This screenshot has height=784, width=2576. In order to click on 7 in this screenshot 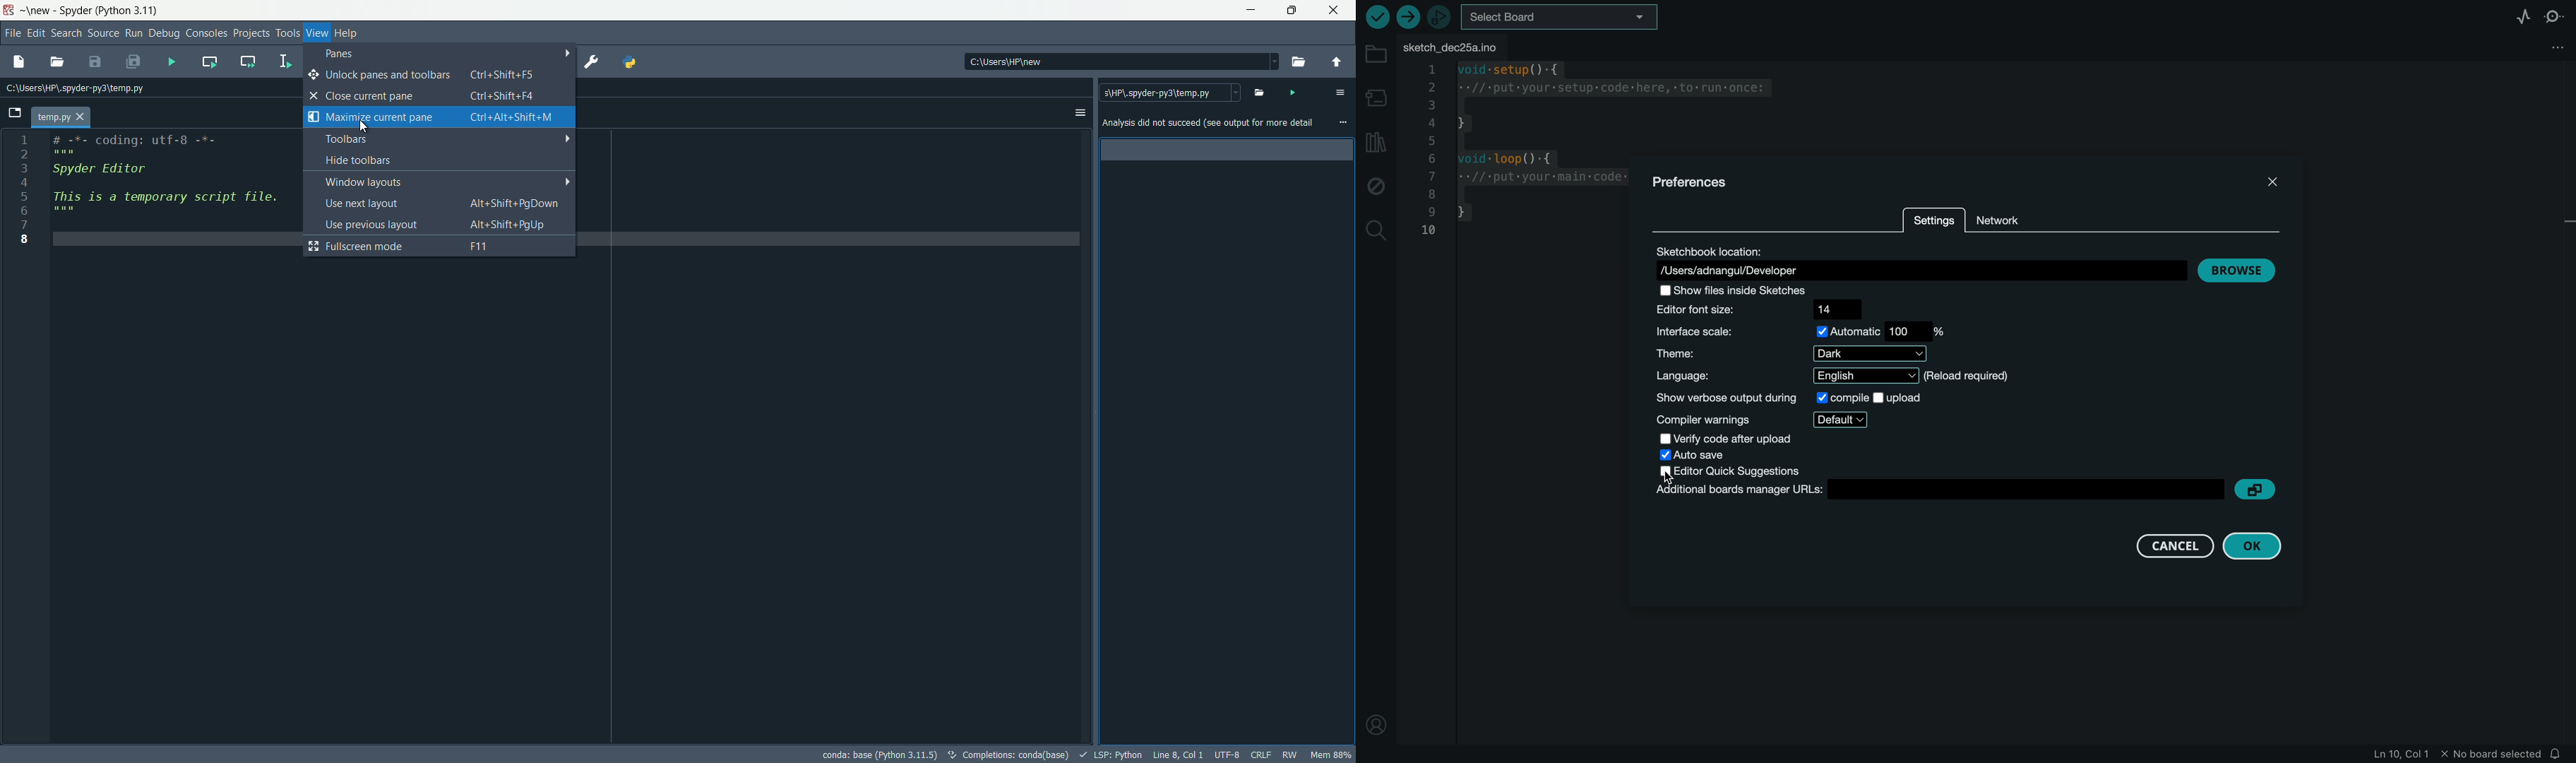, I will do `click(28, 226)`.